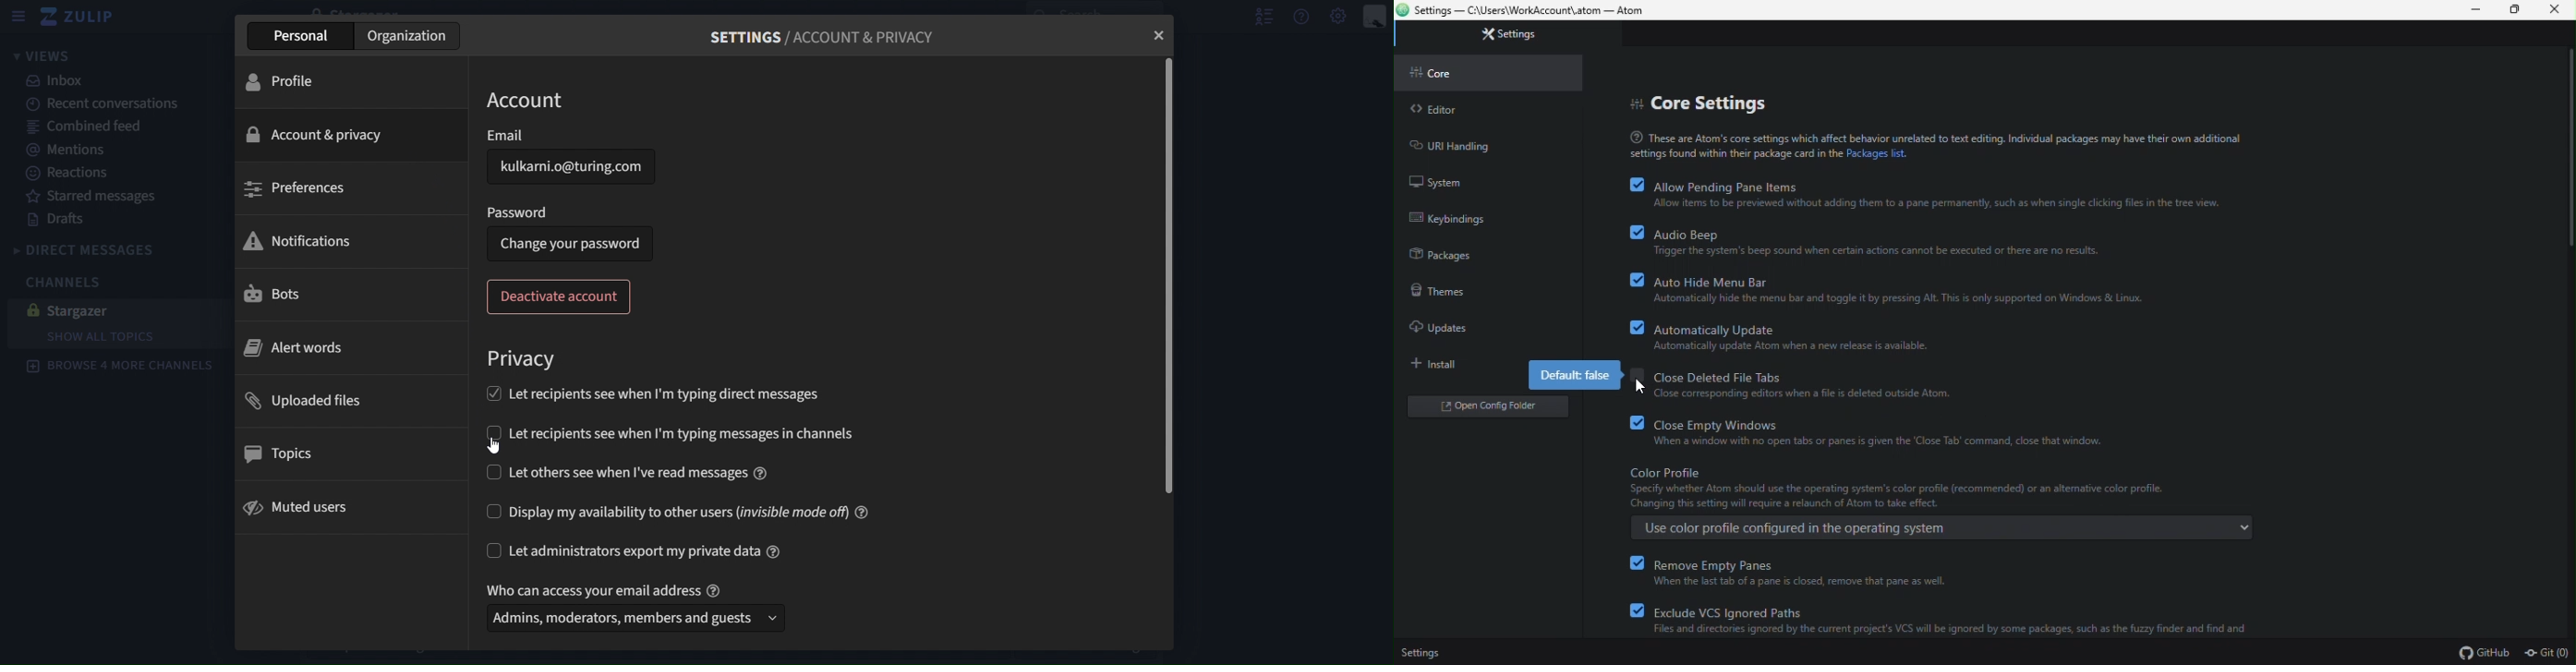 The width and height of the screenshot is (2576, 672). Describe the element at coordinates (86, 251) in the screenshot. I see `direct messages` at that location.